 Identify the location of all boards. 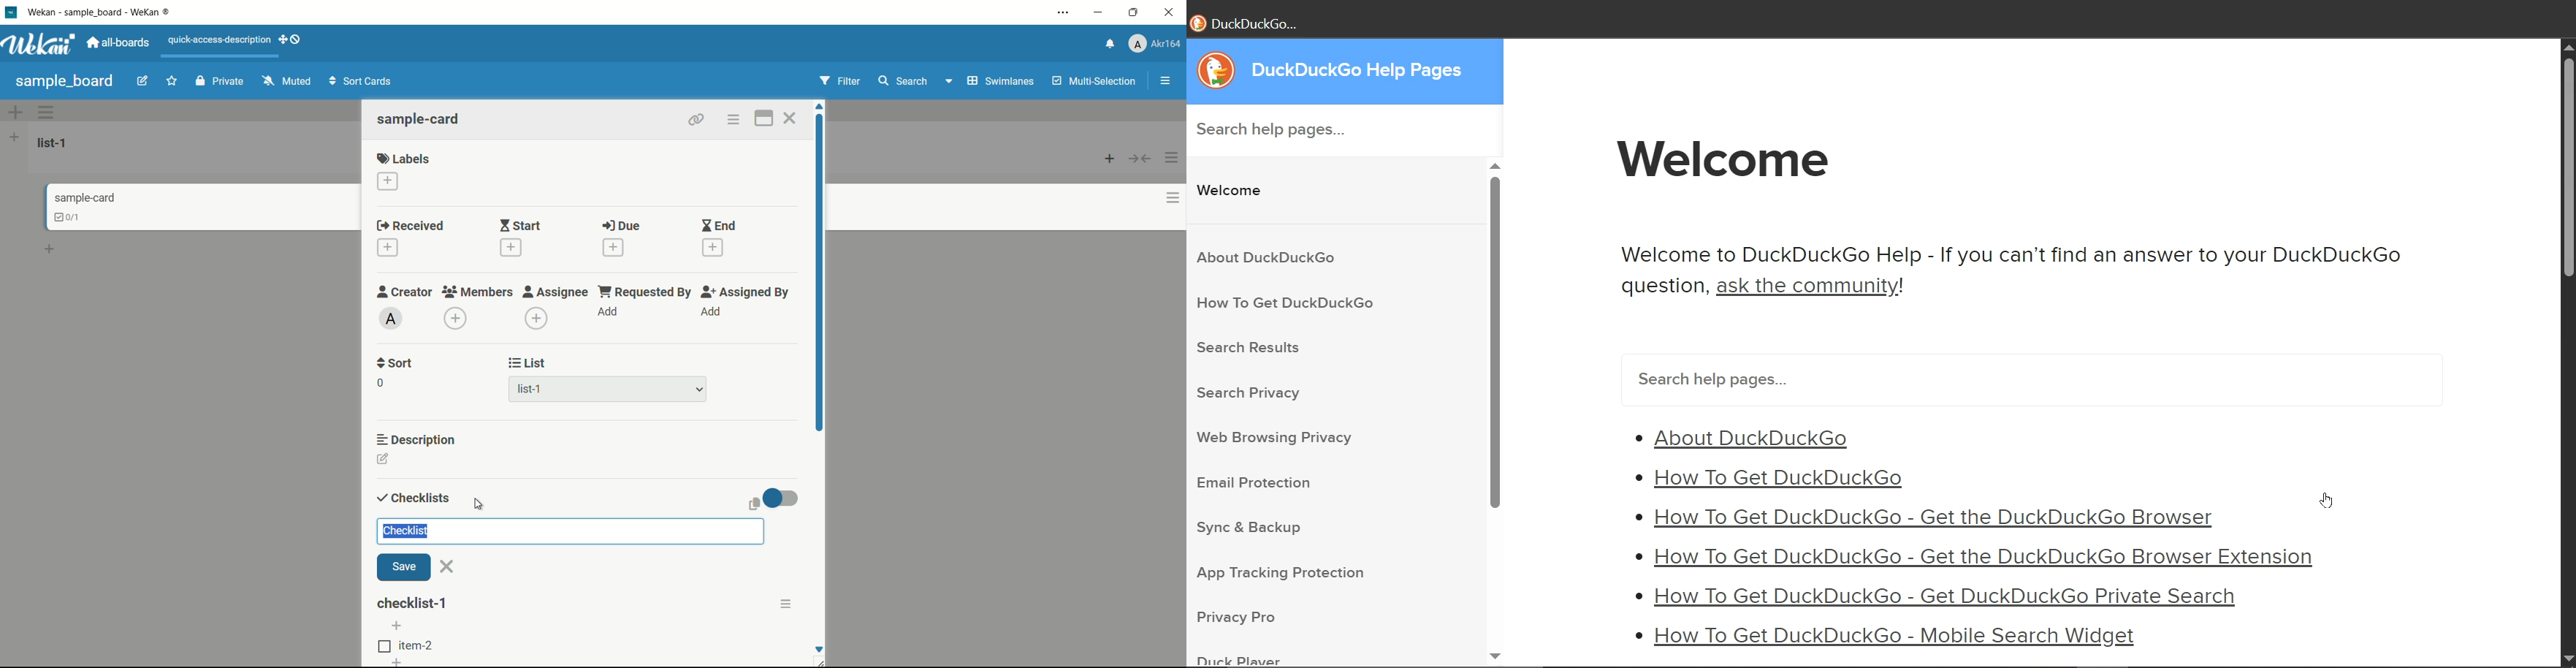
(119, 43).